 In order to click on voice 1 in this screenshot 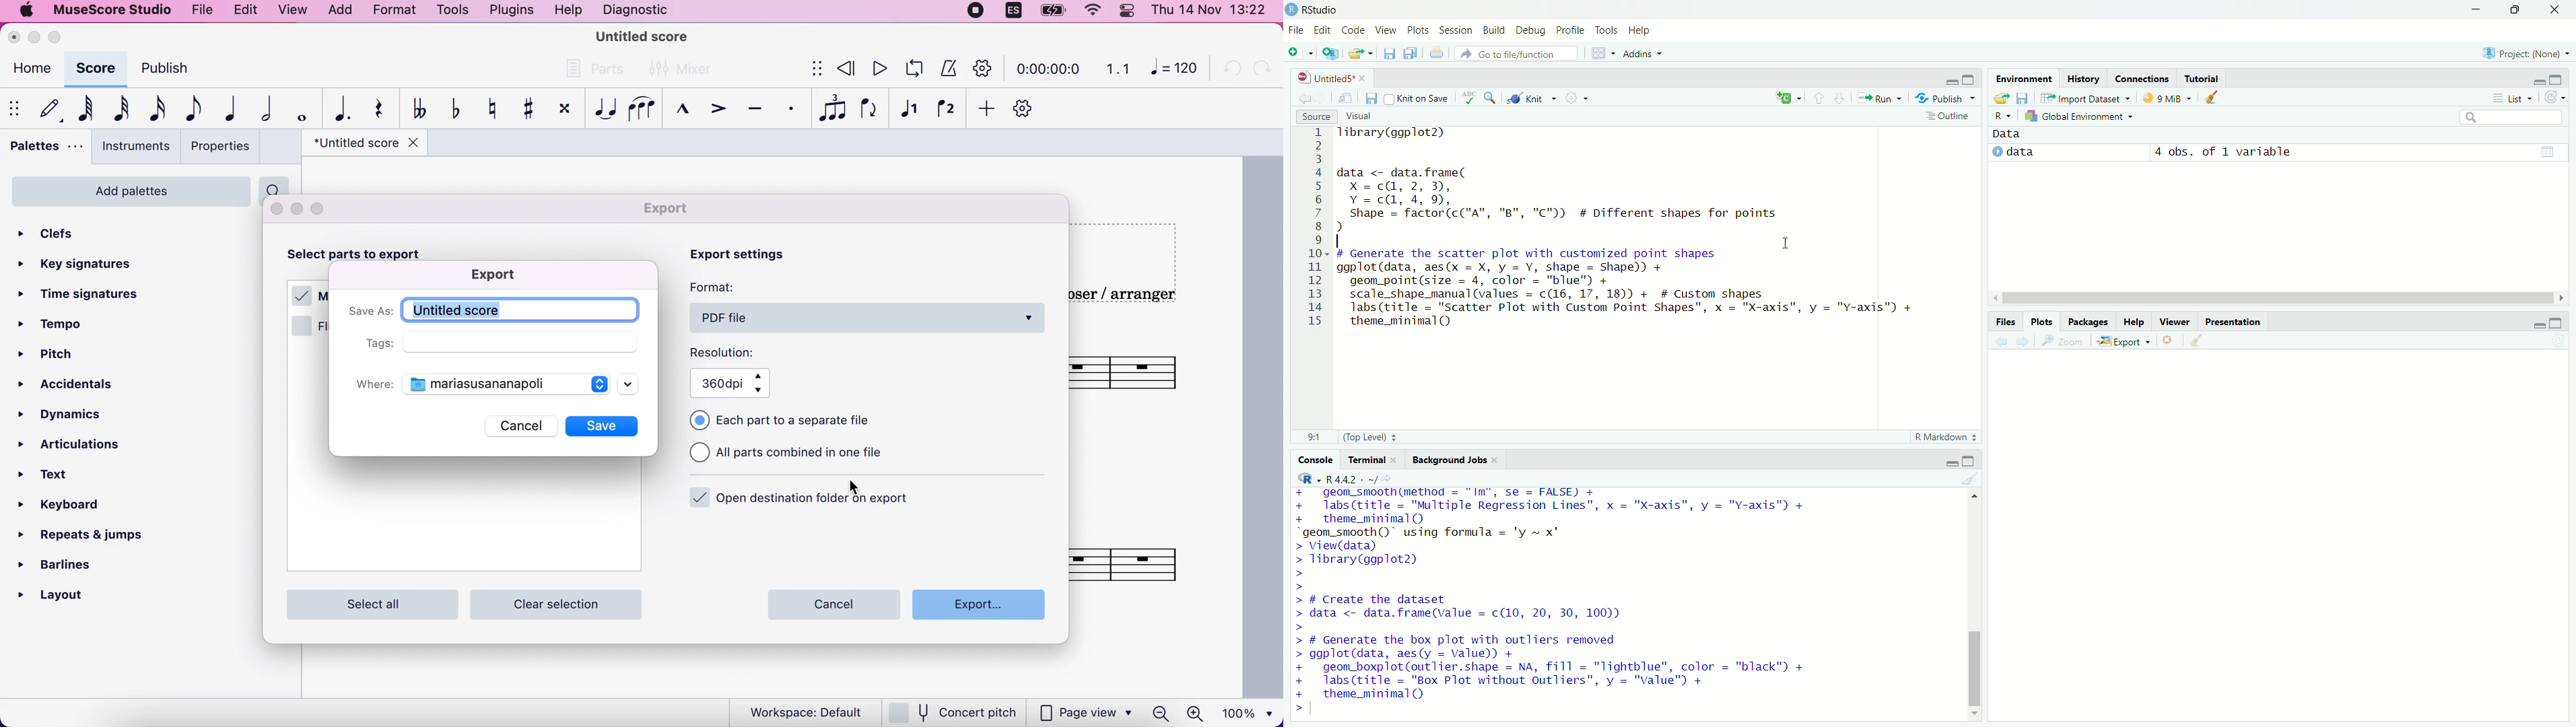, I will do `click(909, 107)`.